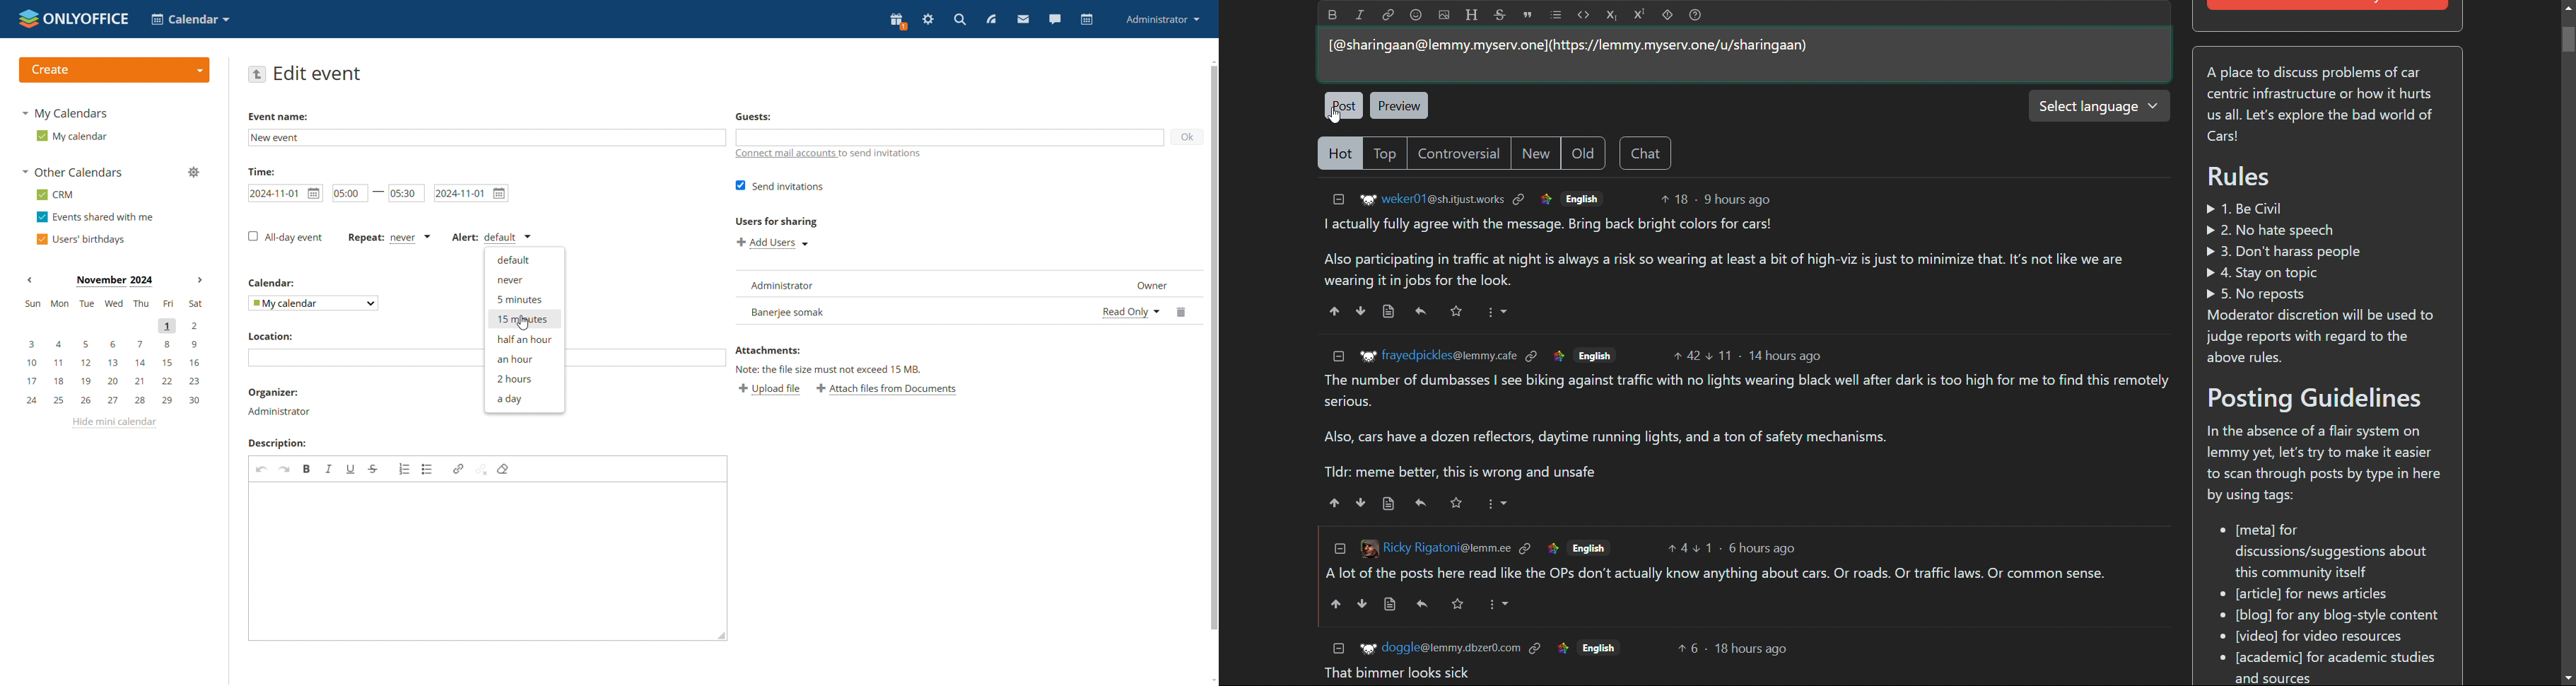 The width and height of the screenshot is (2576, 700). Describe the element at coordinates (885, 156) in the screenshot. I see `text` at that location.